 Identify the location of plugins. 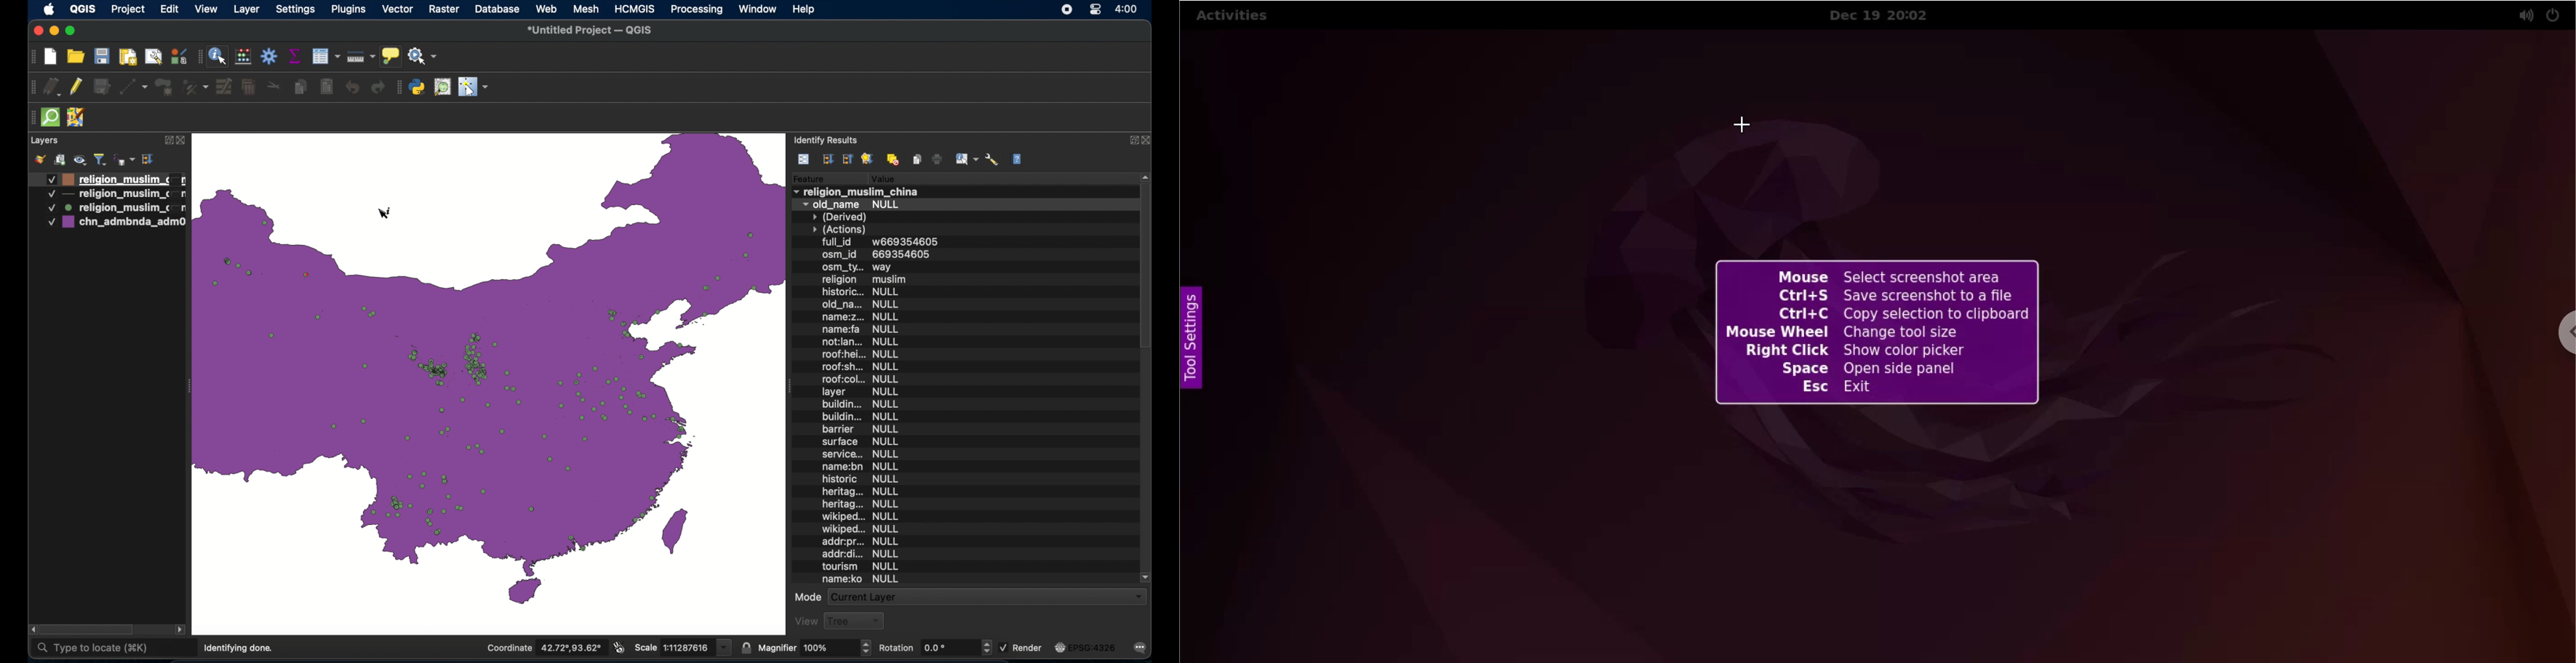
(348, 9).